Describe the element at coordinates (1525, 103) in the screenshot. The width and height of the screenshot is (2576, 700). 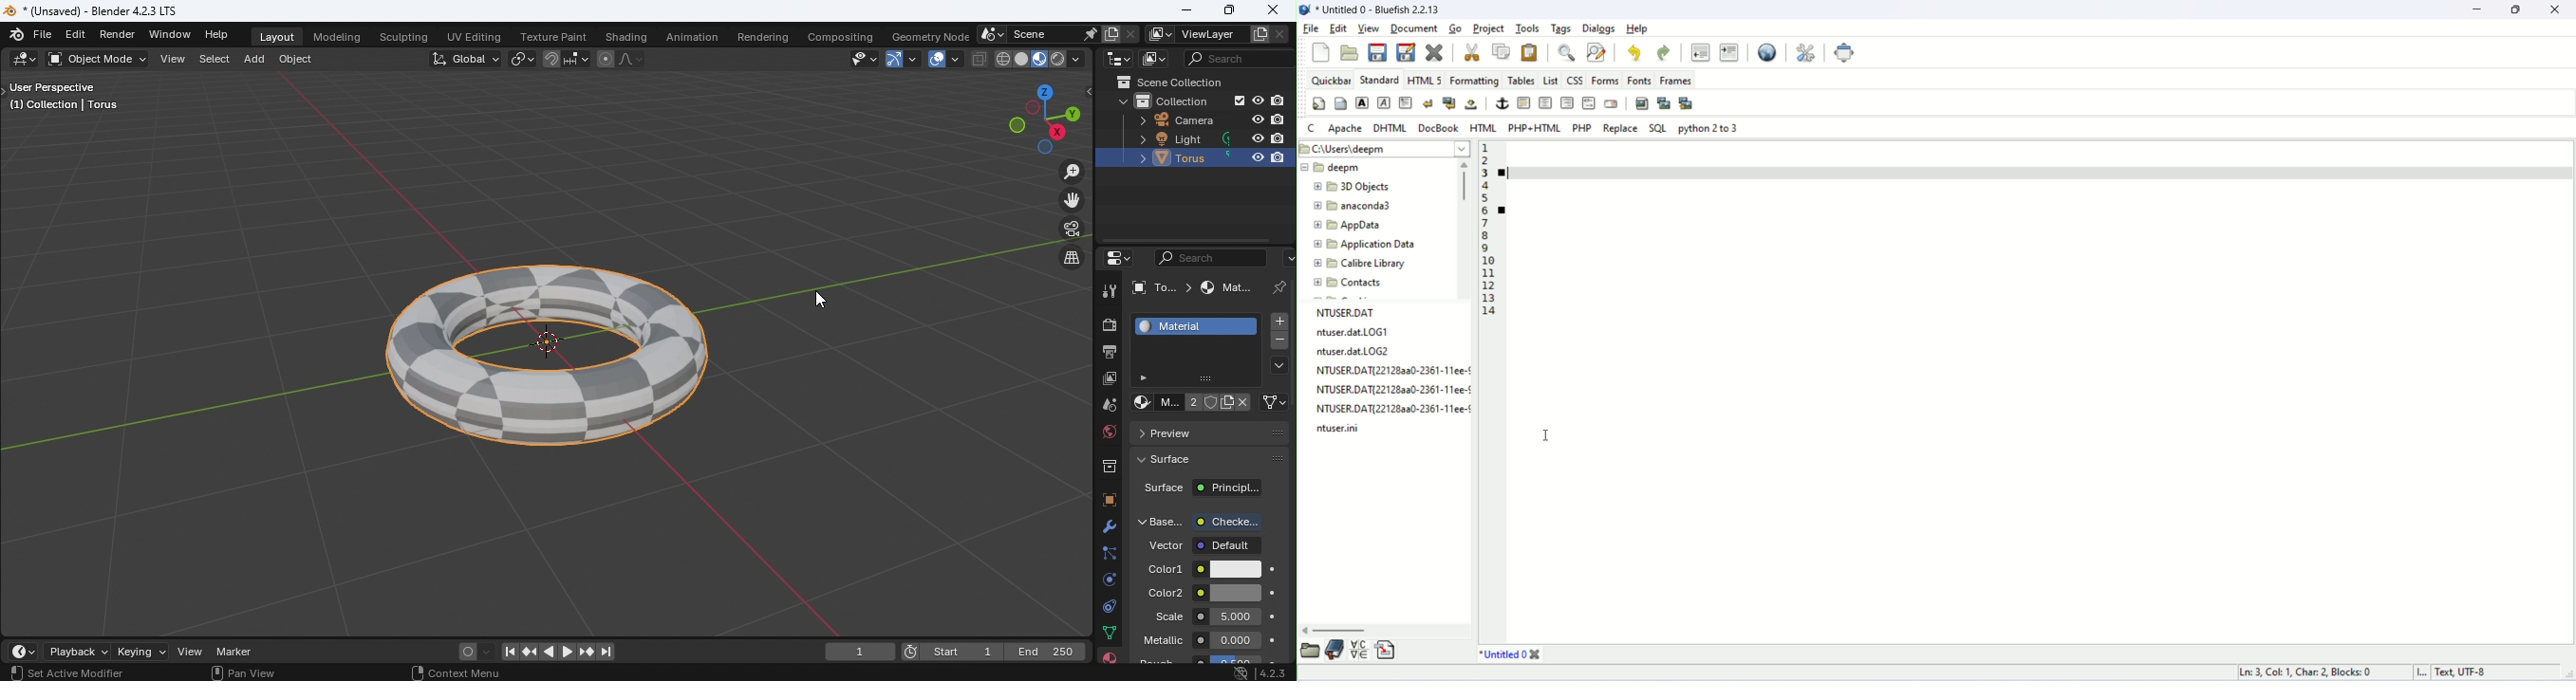
I see `horizontal rule` at that location.